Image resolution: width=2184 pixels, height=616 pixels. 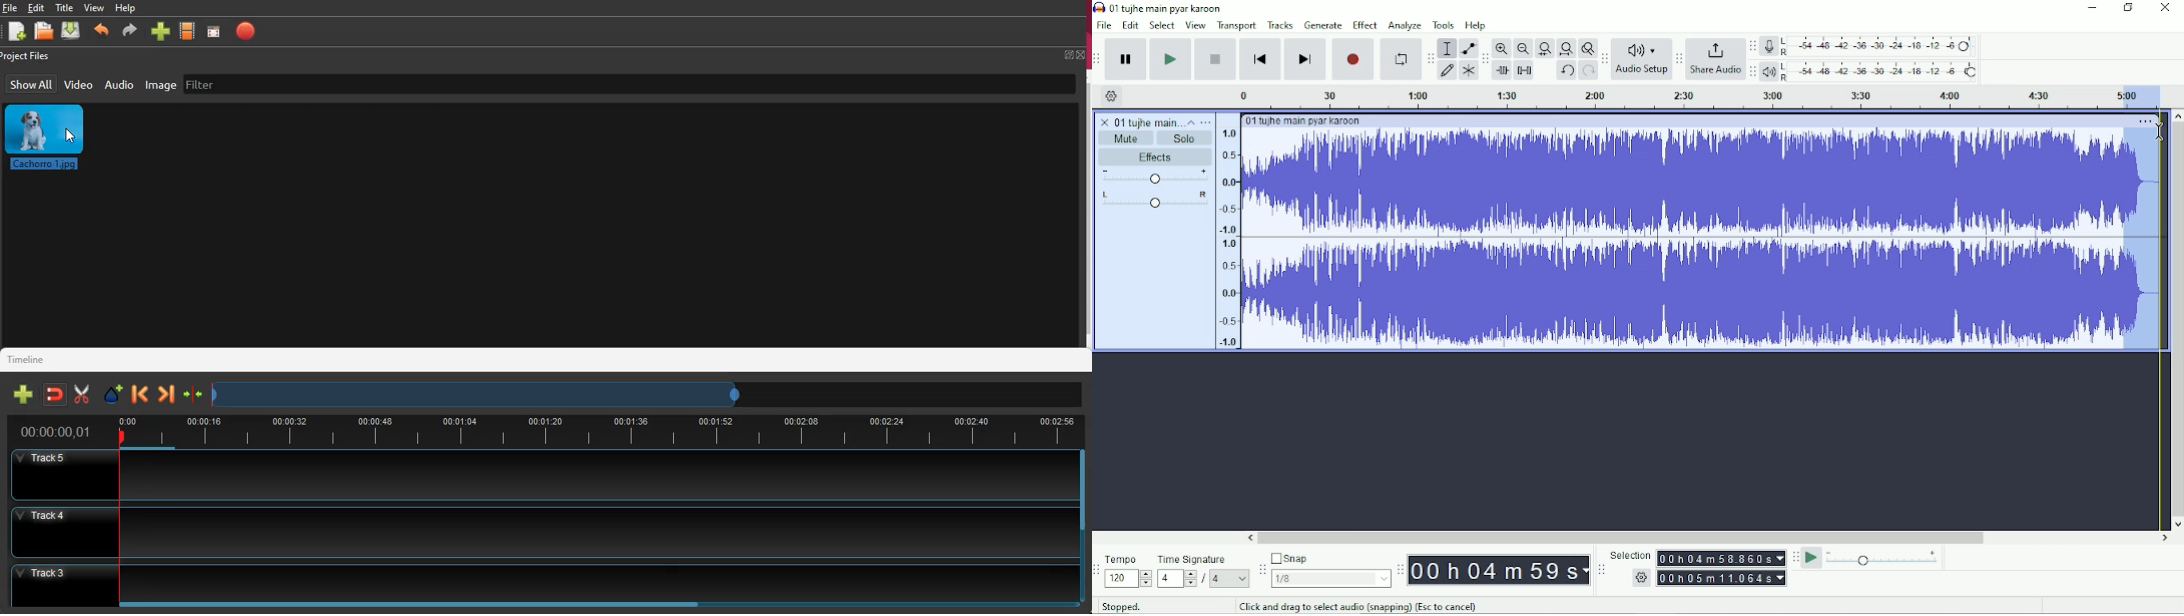 What do you see at coordinates (102, 30) in the screenshot?
I see `backward` at bounding box center [102, 30].